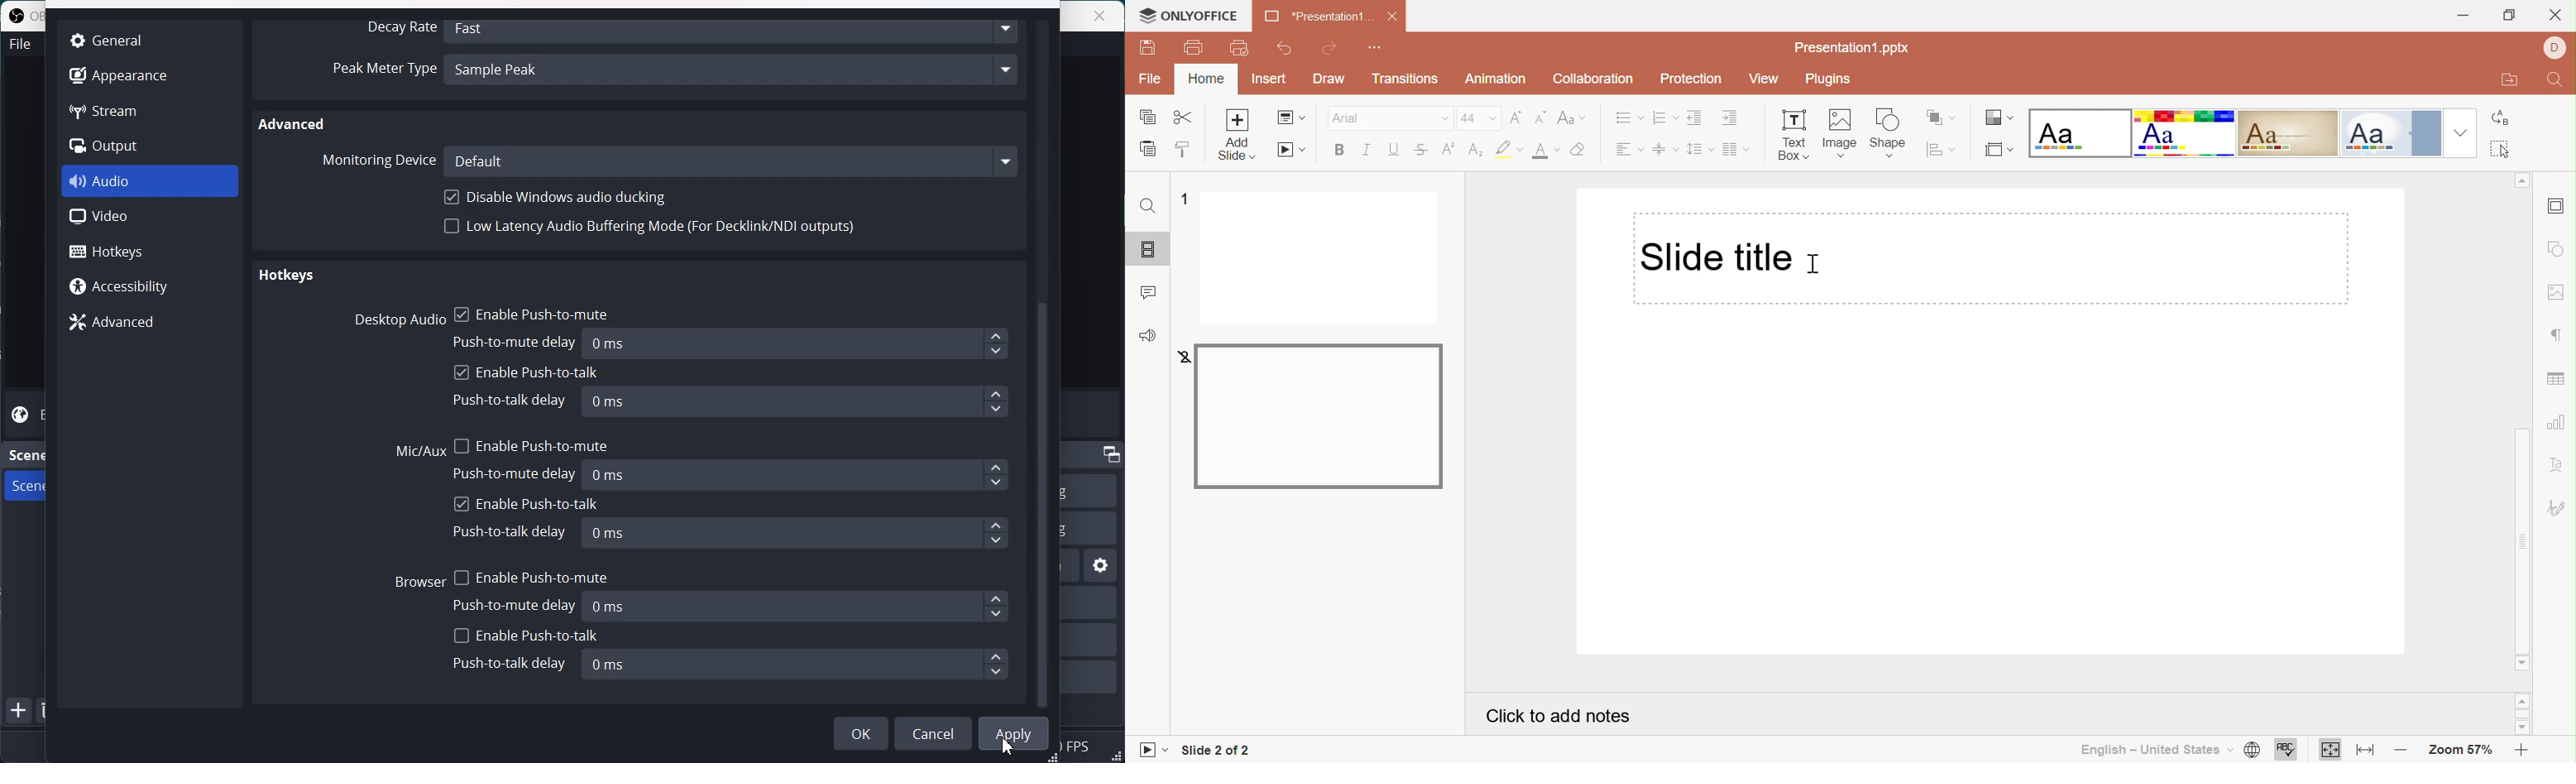 The height and width of the screenshot is (784, 2576). I want to click on Enable Push-to-talk, so click(526, 636).